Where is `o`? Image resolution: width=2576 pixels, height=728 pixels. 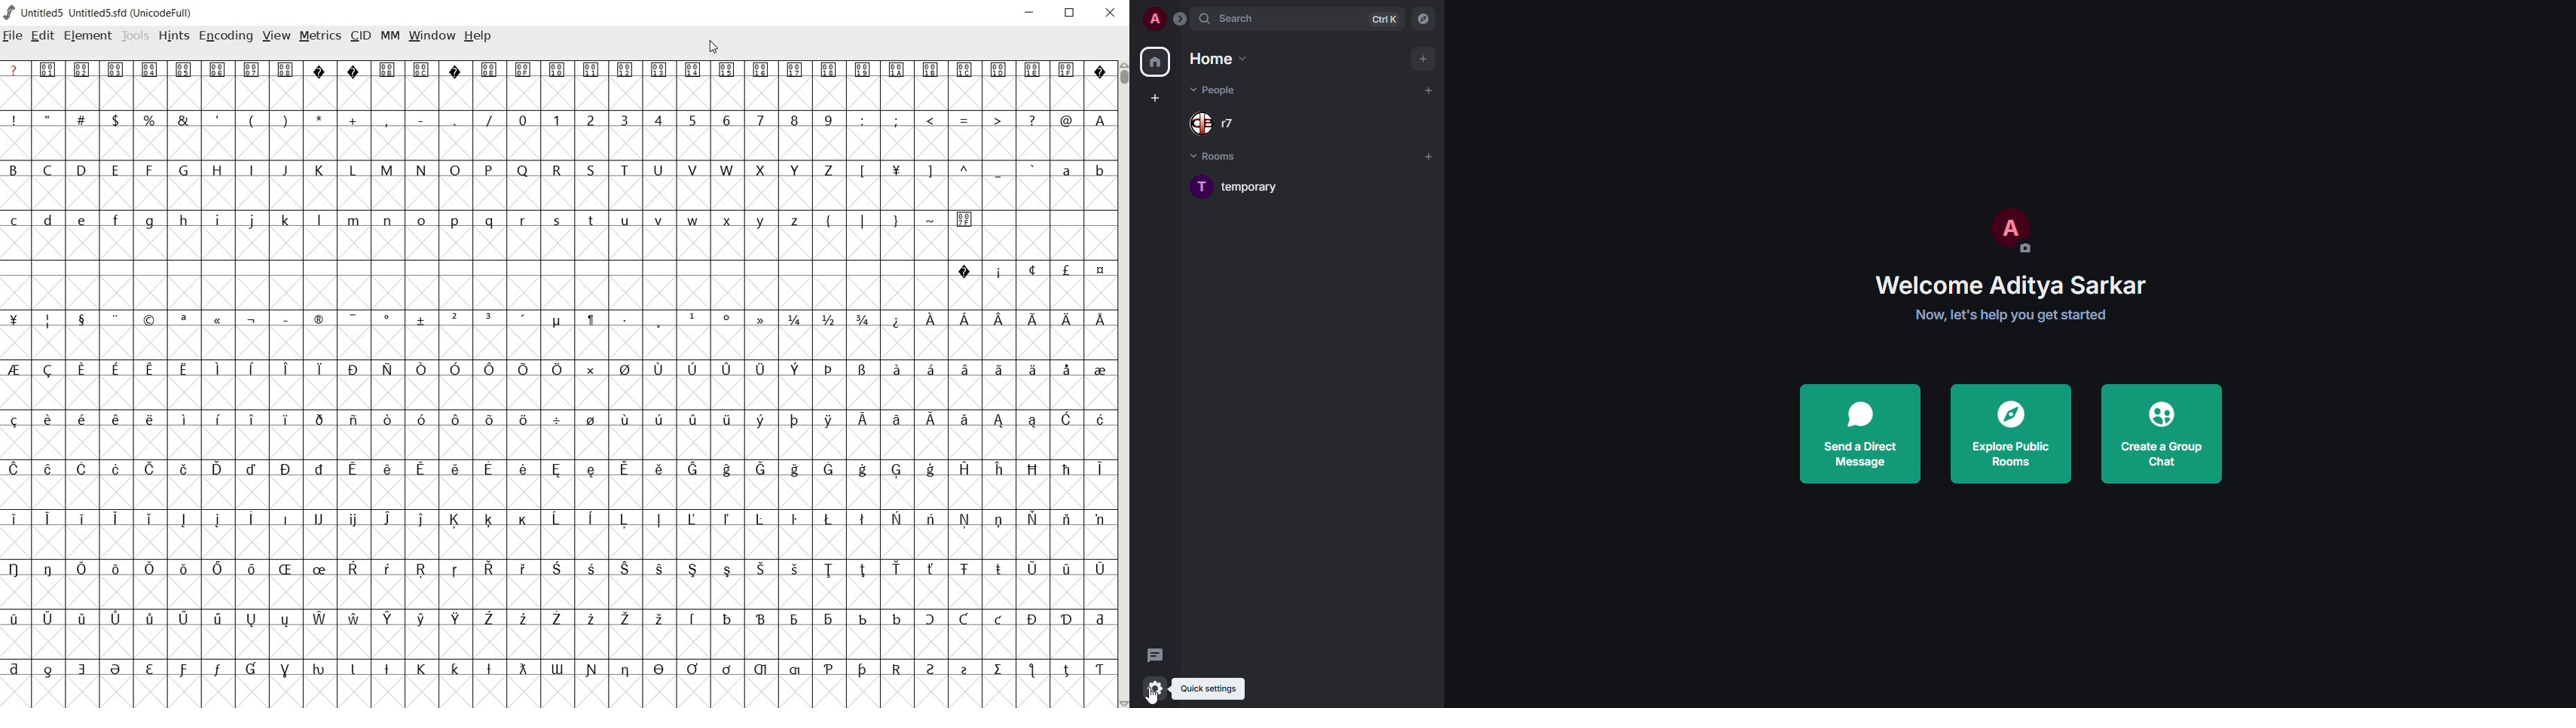 o is located at coordinates (421, 222).